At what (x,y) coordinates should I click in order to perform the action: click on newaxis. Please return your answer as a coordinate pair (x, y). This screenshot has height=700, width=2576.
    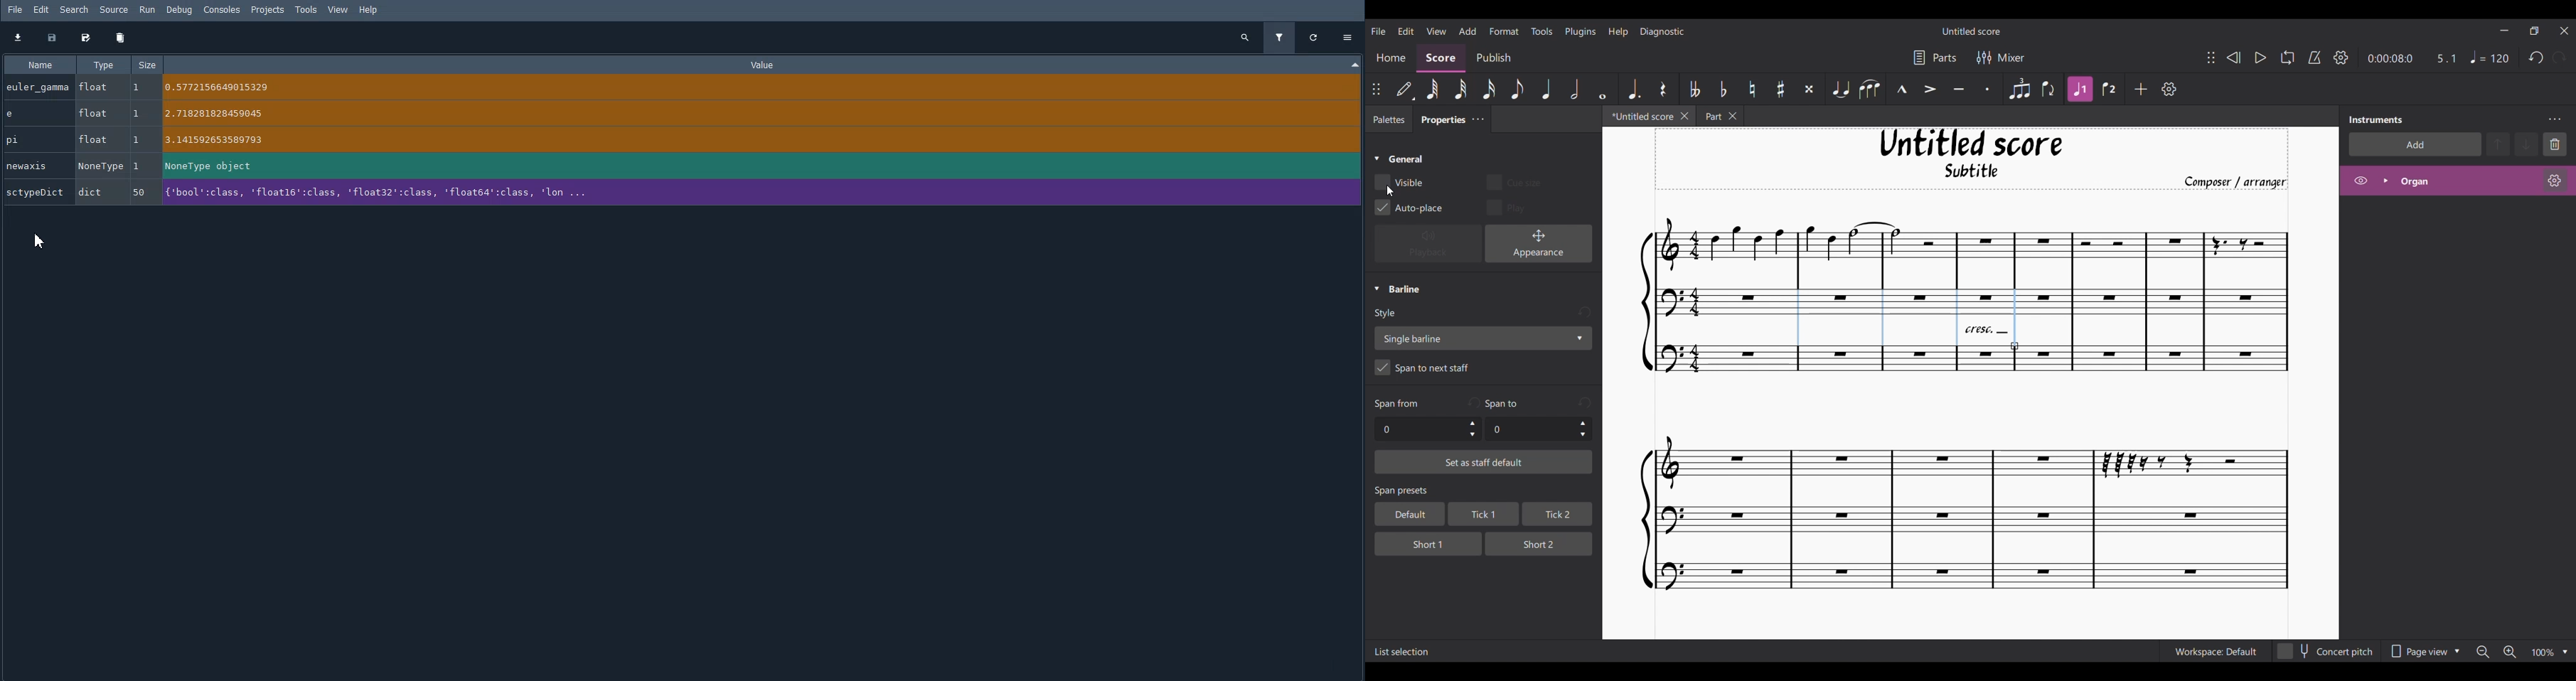
    Looking at the image, I should click on (158, 166).